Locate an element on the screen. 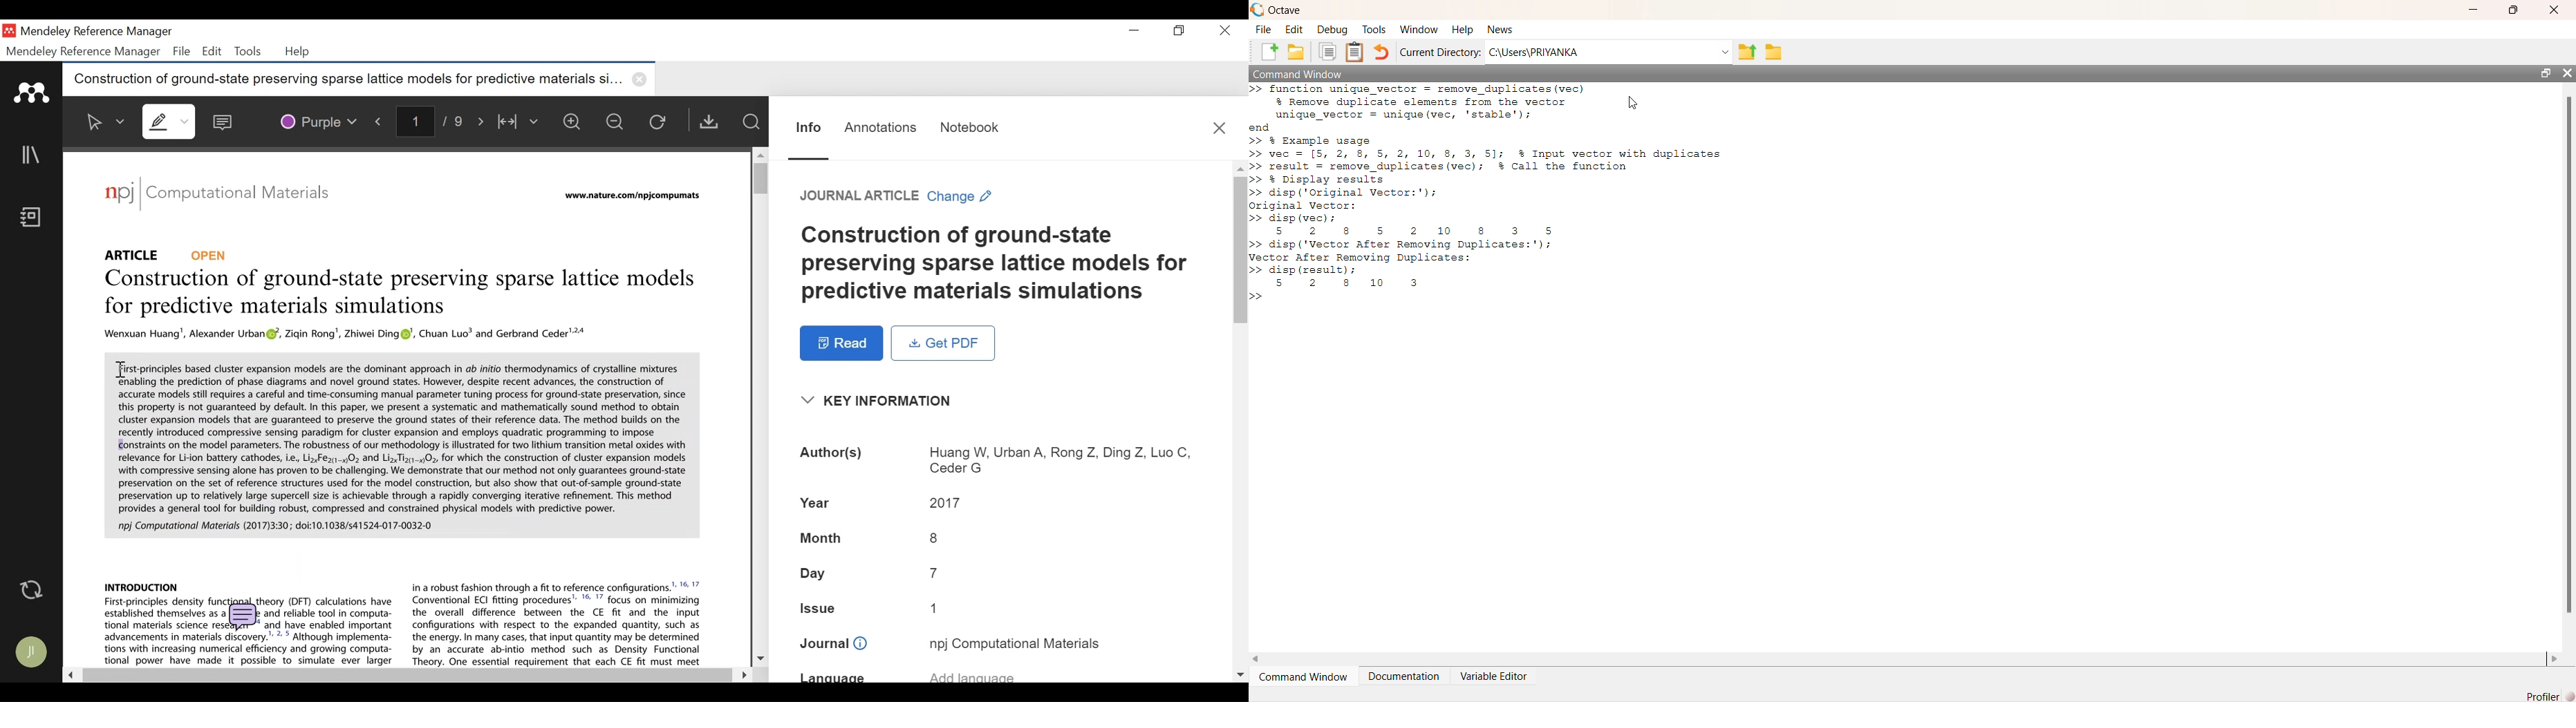 This screenshot has width=2576, height=728. Day is located at coordinates (815, 574).